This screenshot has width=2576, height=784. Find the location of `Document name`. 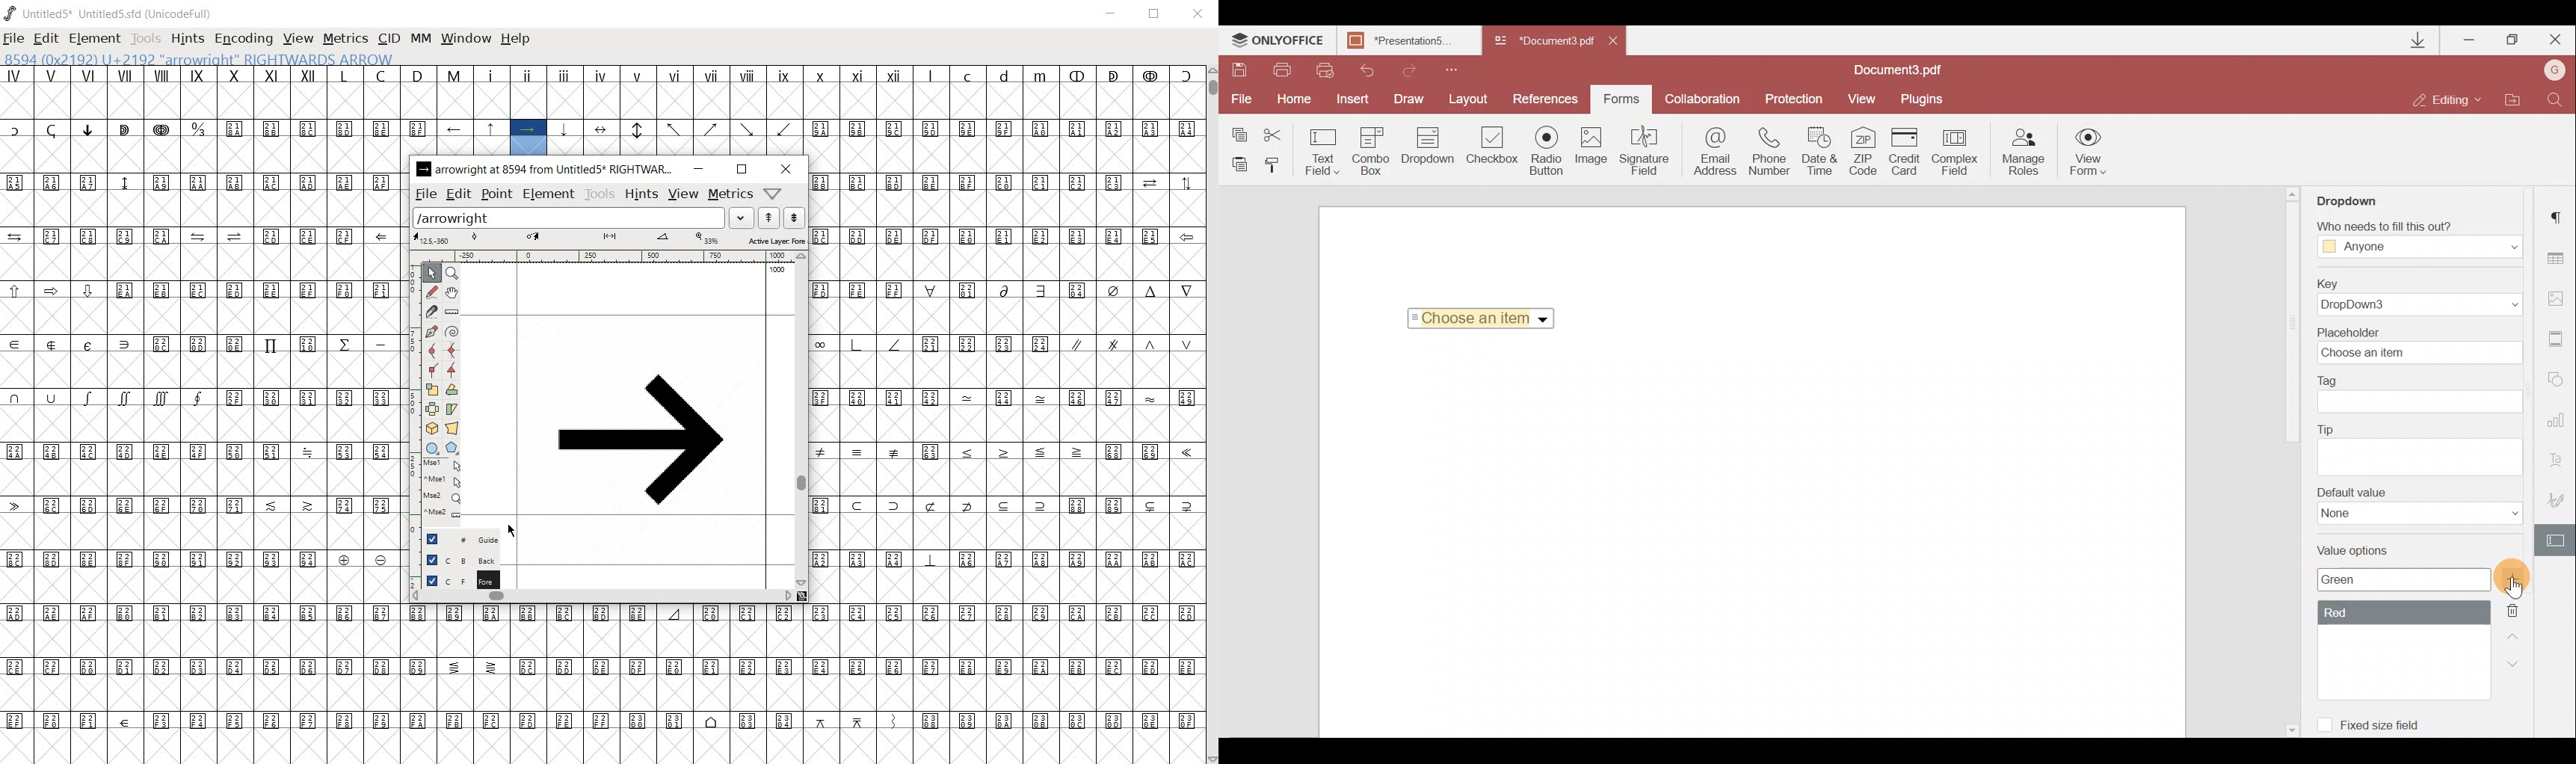

Document name is located at coordinates (1542, 42).